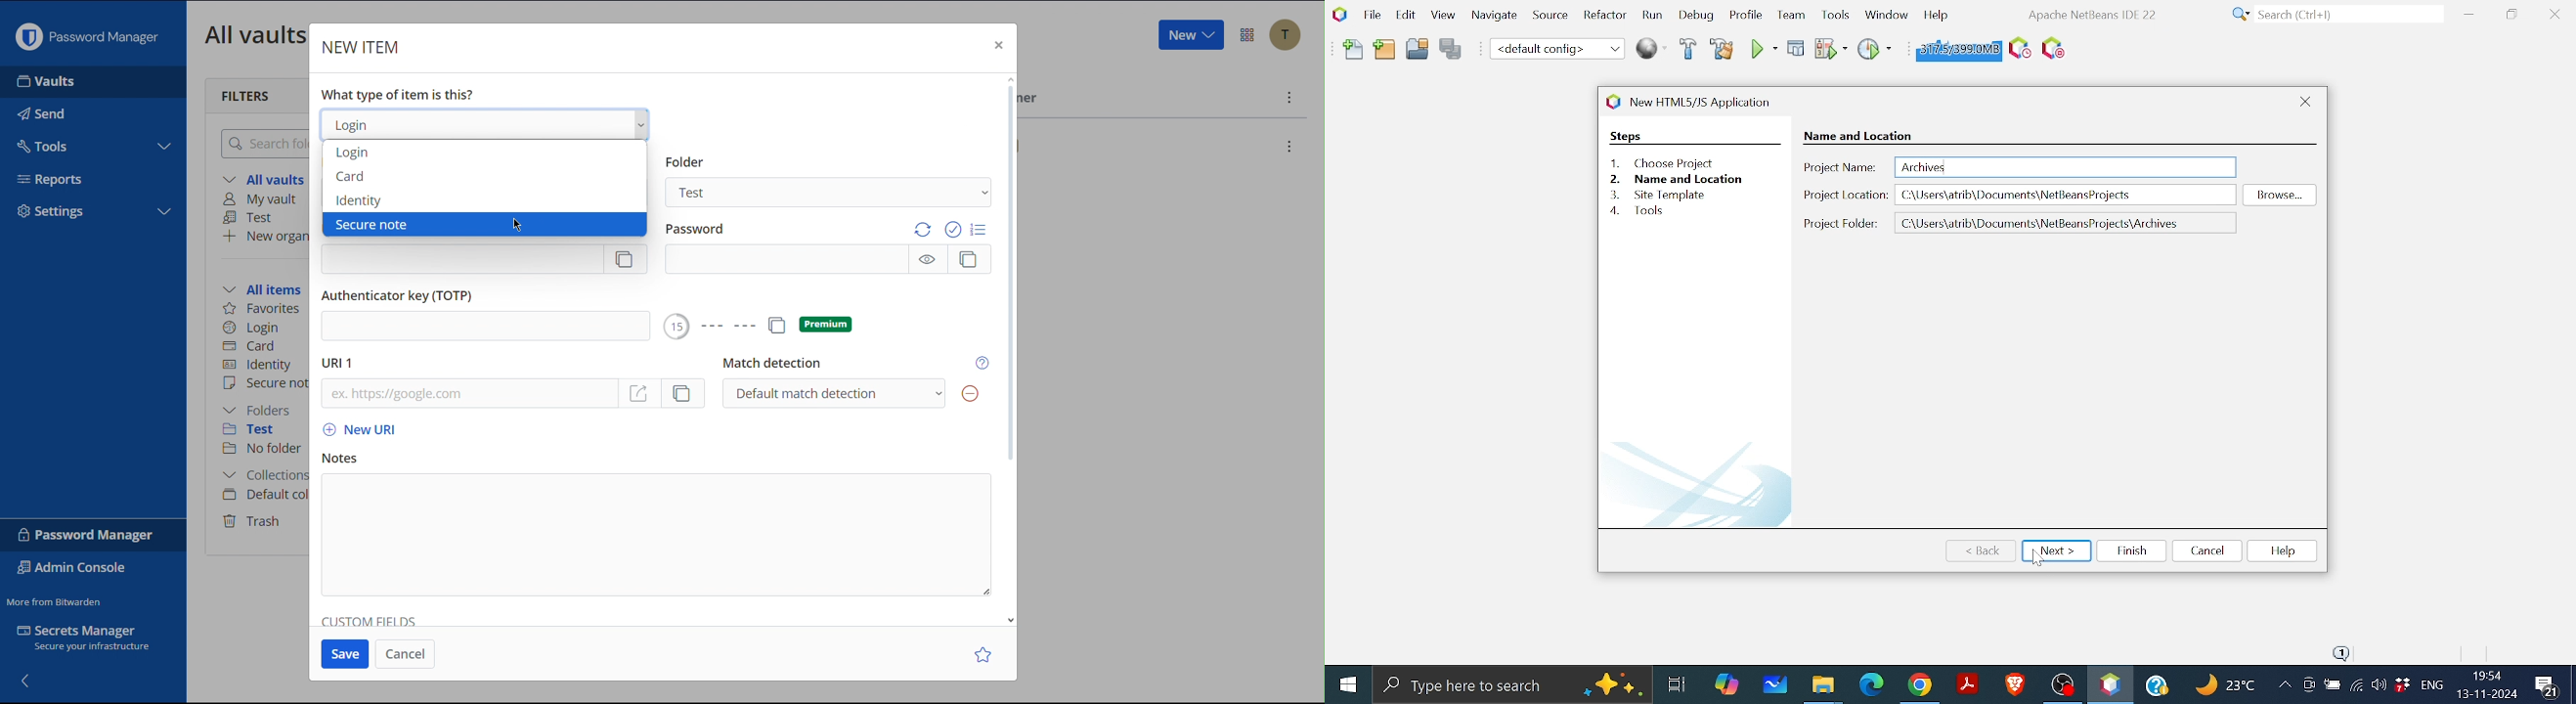 Image resolution: width=2576 pixels, height=728 pixels. What do you see at coordinates (1288, 97) in the screenshot?
I see `More` at bounding box center [1288, 97].